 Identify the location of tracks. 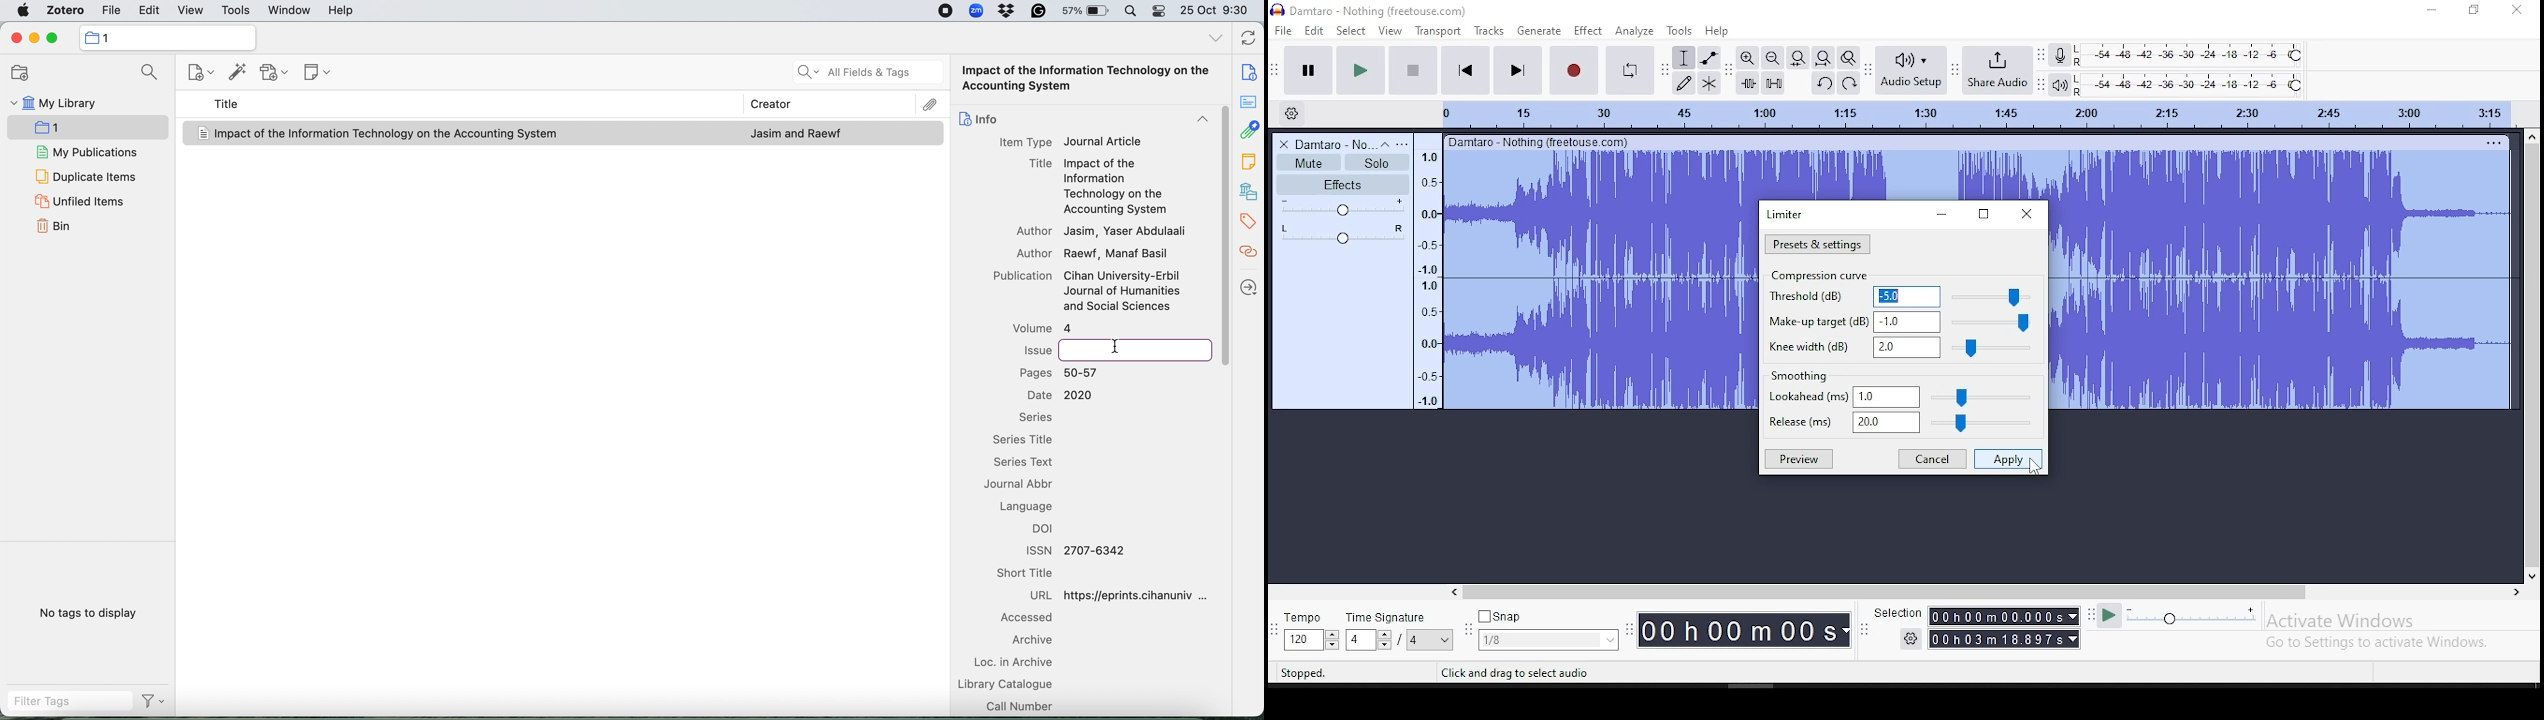
(1489, 30).